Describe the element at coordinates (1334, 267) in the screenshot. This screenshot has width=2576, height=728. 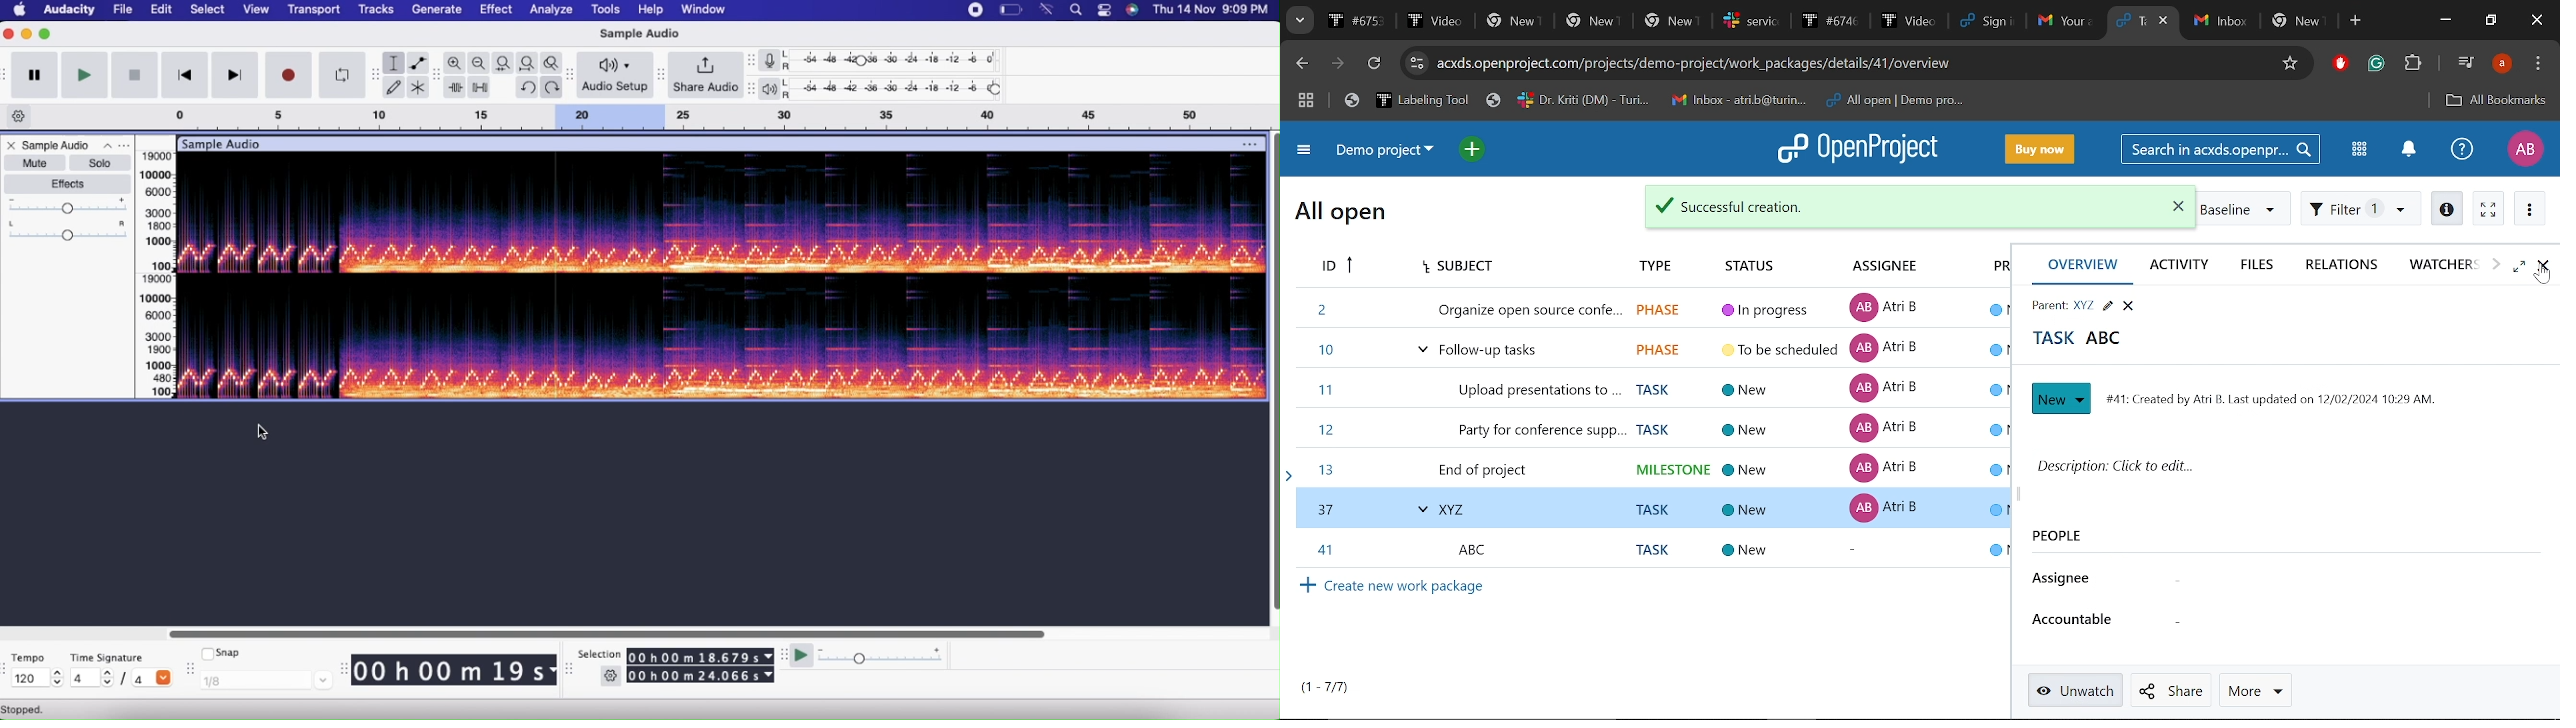
I see `Task Id` at that location.